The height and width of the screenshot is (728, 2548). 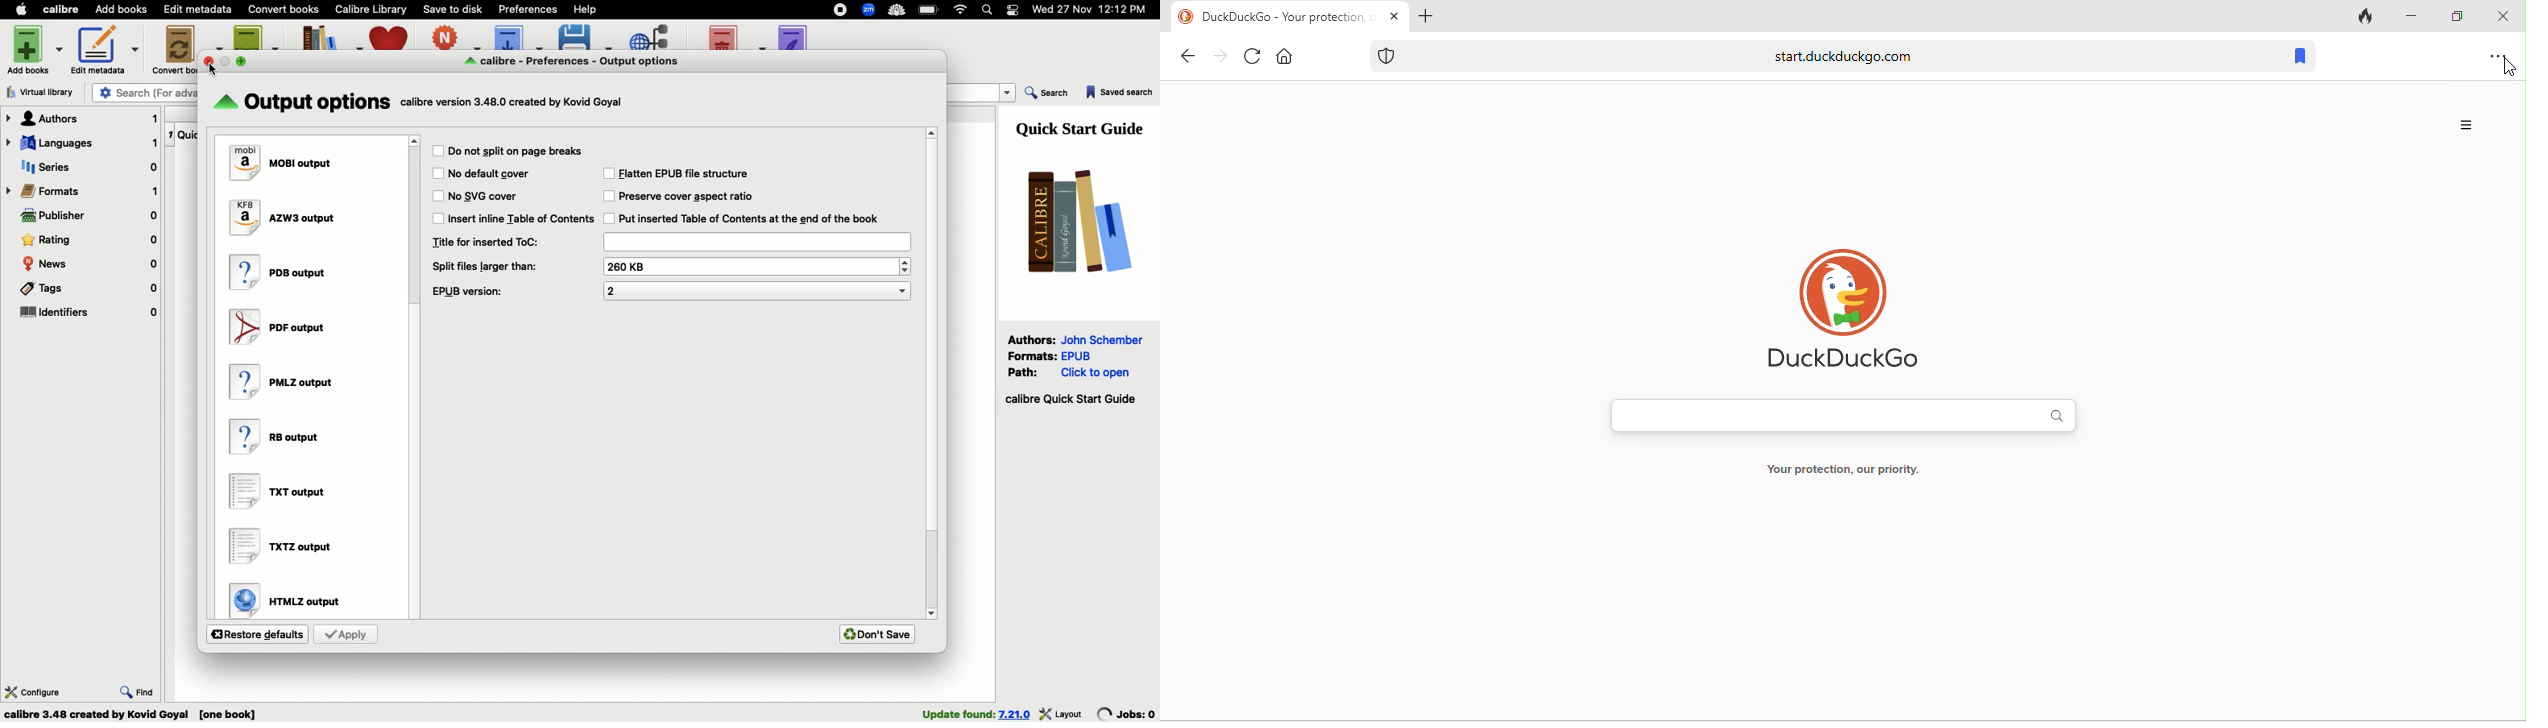 I want to click on TXT, so click(x=279, y=488).